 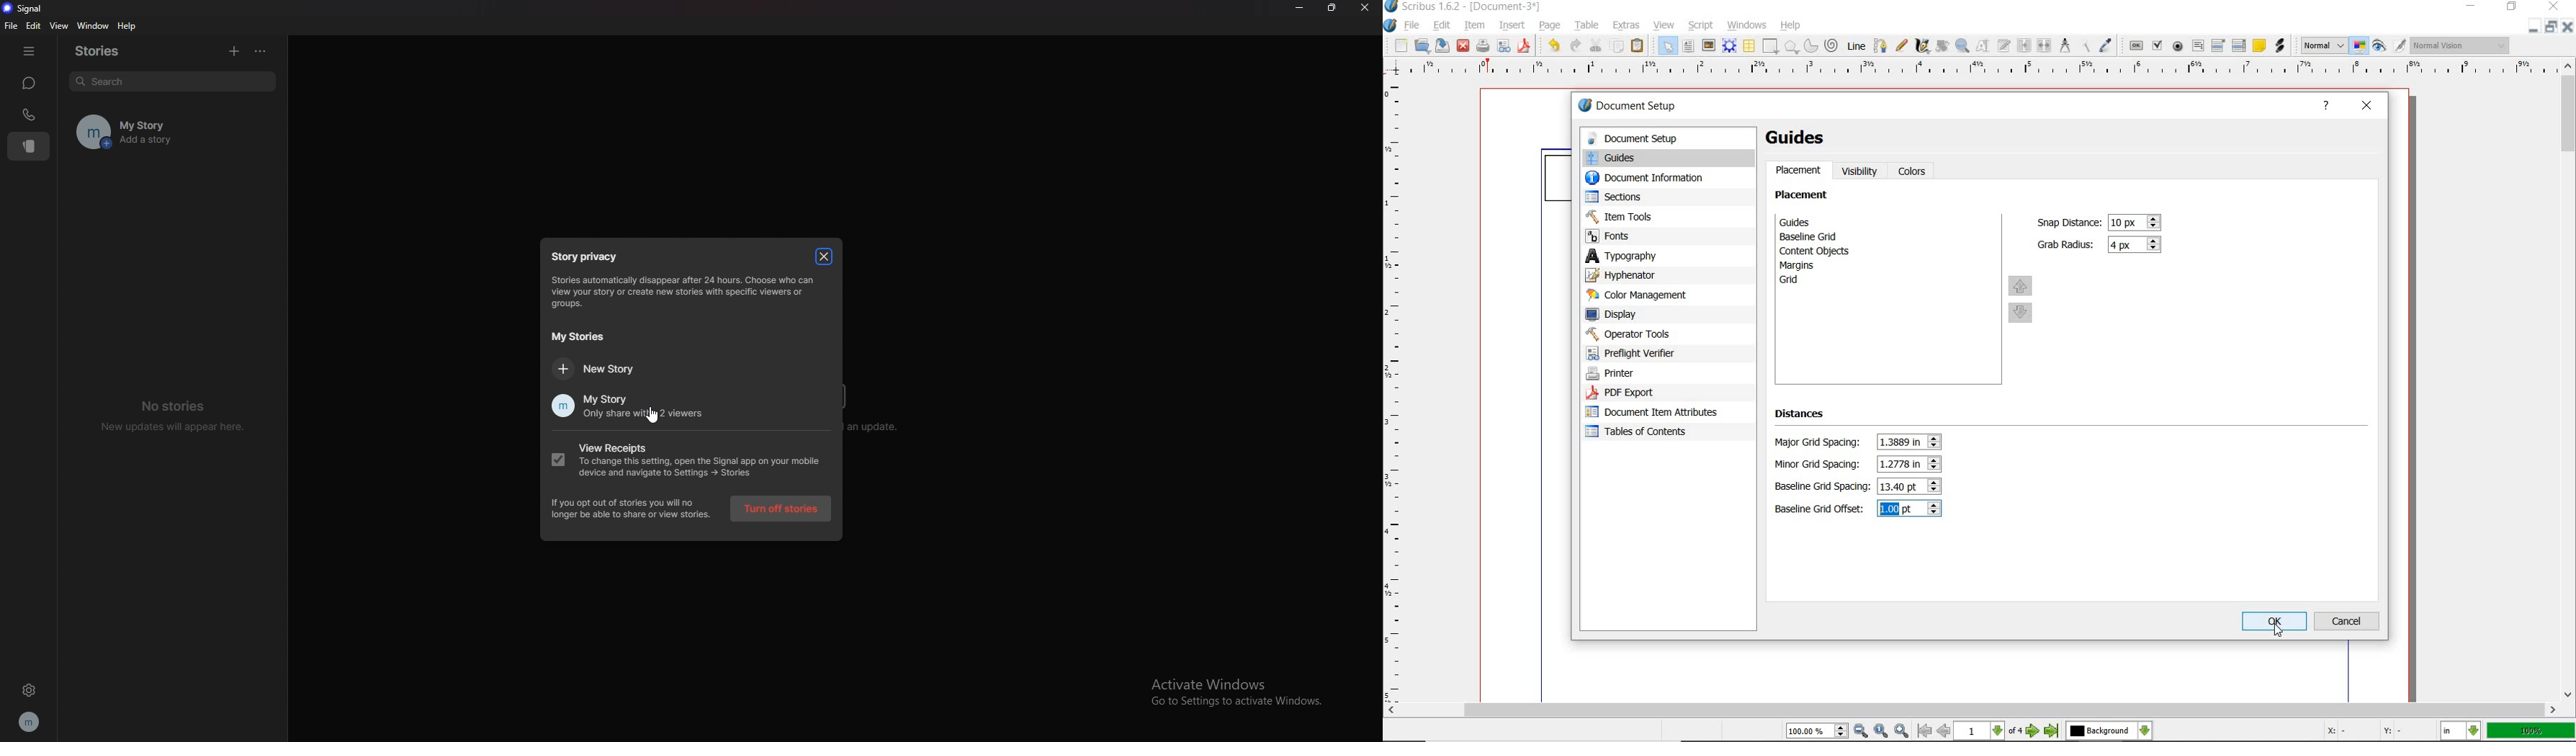 What do you see at coordinates (107, 50) in the screenshot?
I see `stories` at bounding box center [107, 50].